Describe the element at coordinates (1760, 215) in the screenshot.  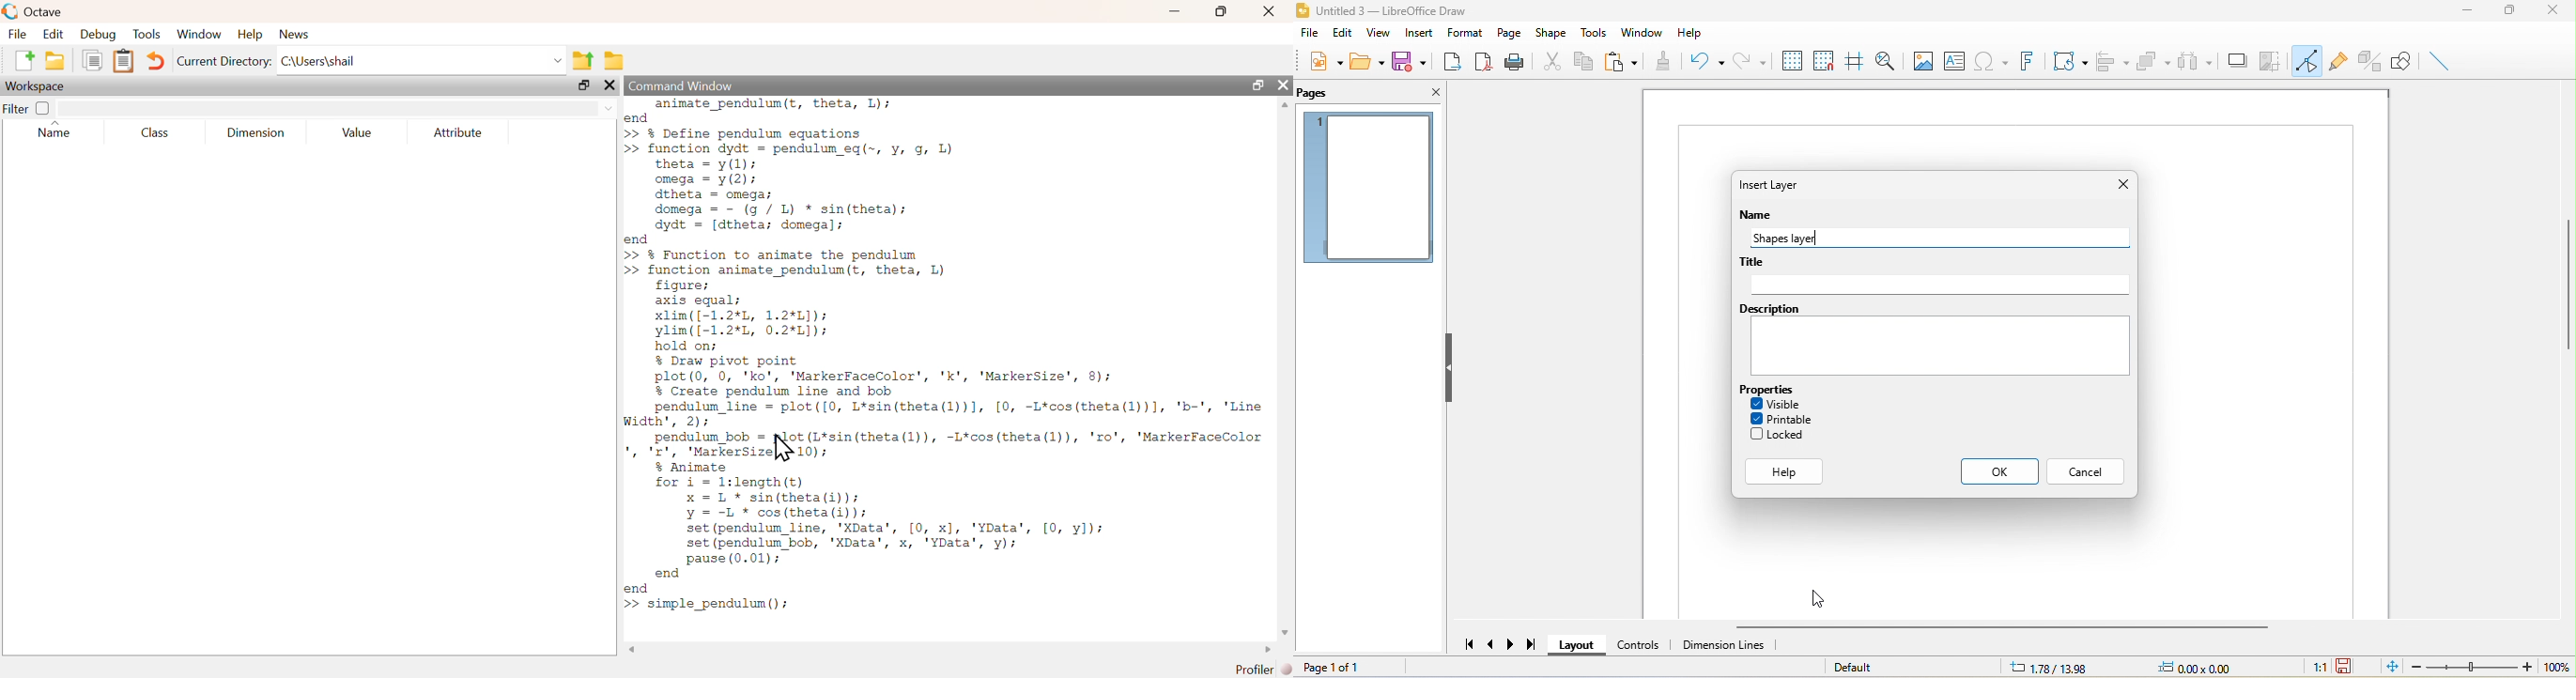
I see `name` at that location.